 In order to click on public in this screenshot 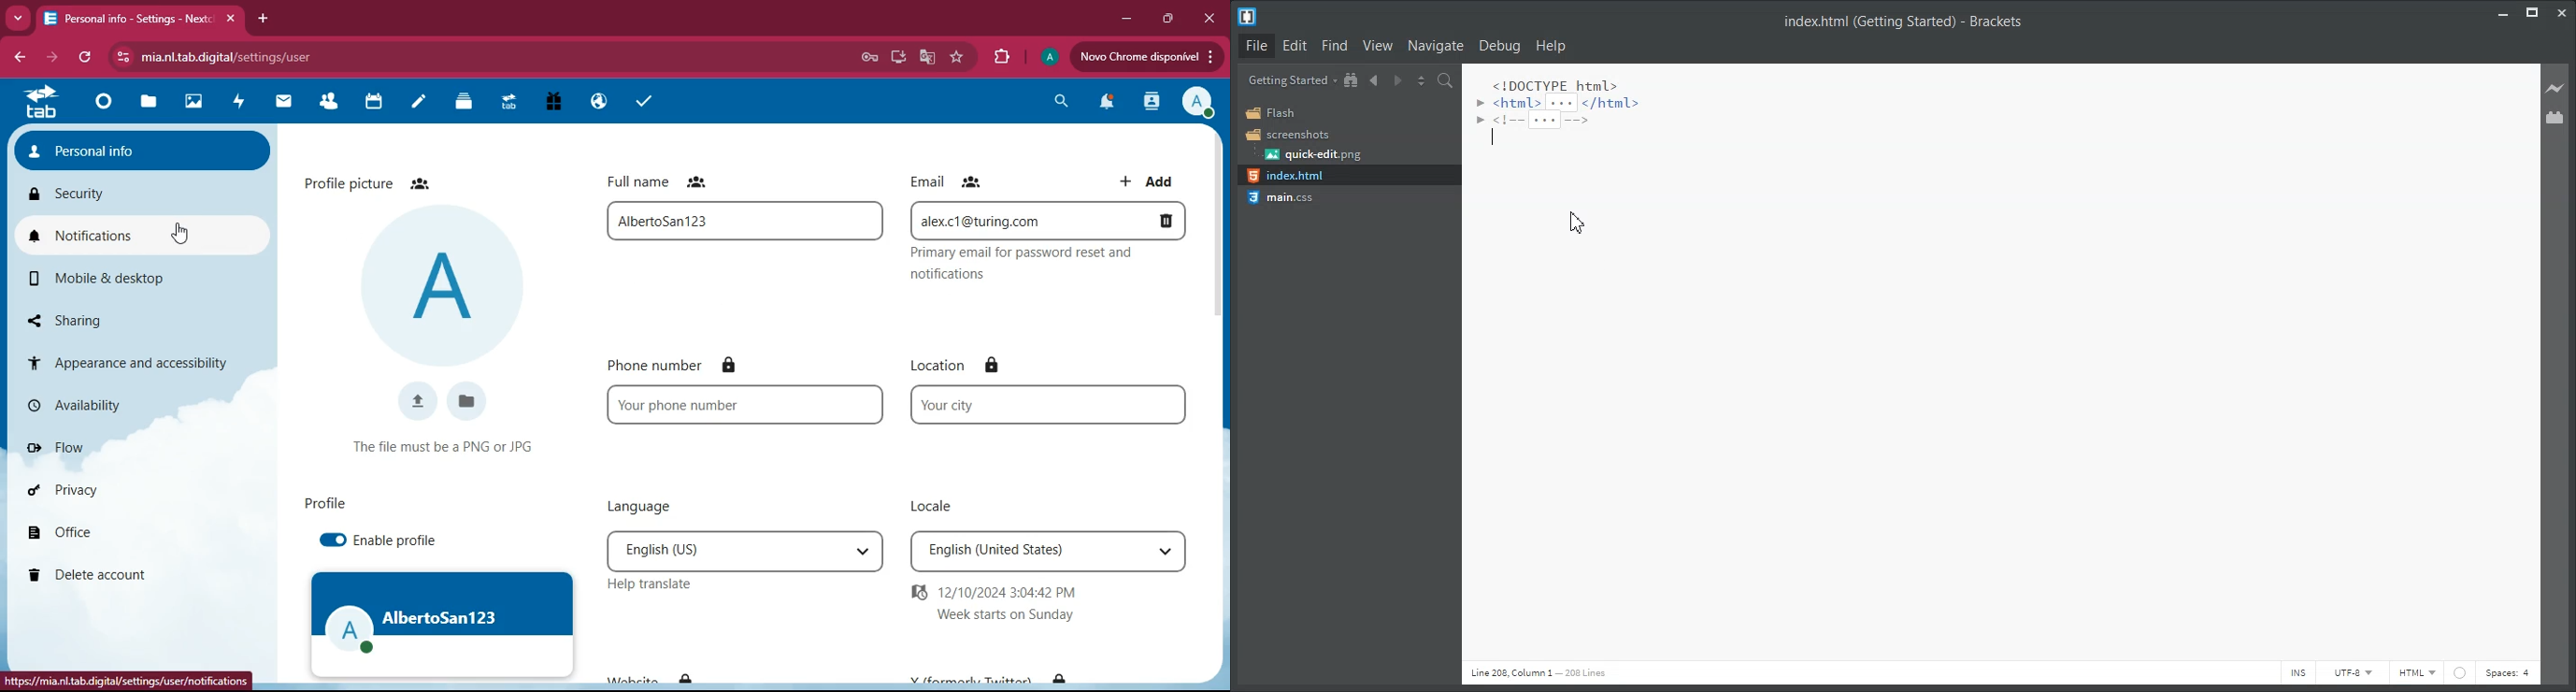, I will do `click(602, 101)`.